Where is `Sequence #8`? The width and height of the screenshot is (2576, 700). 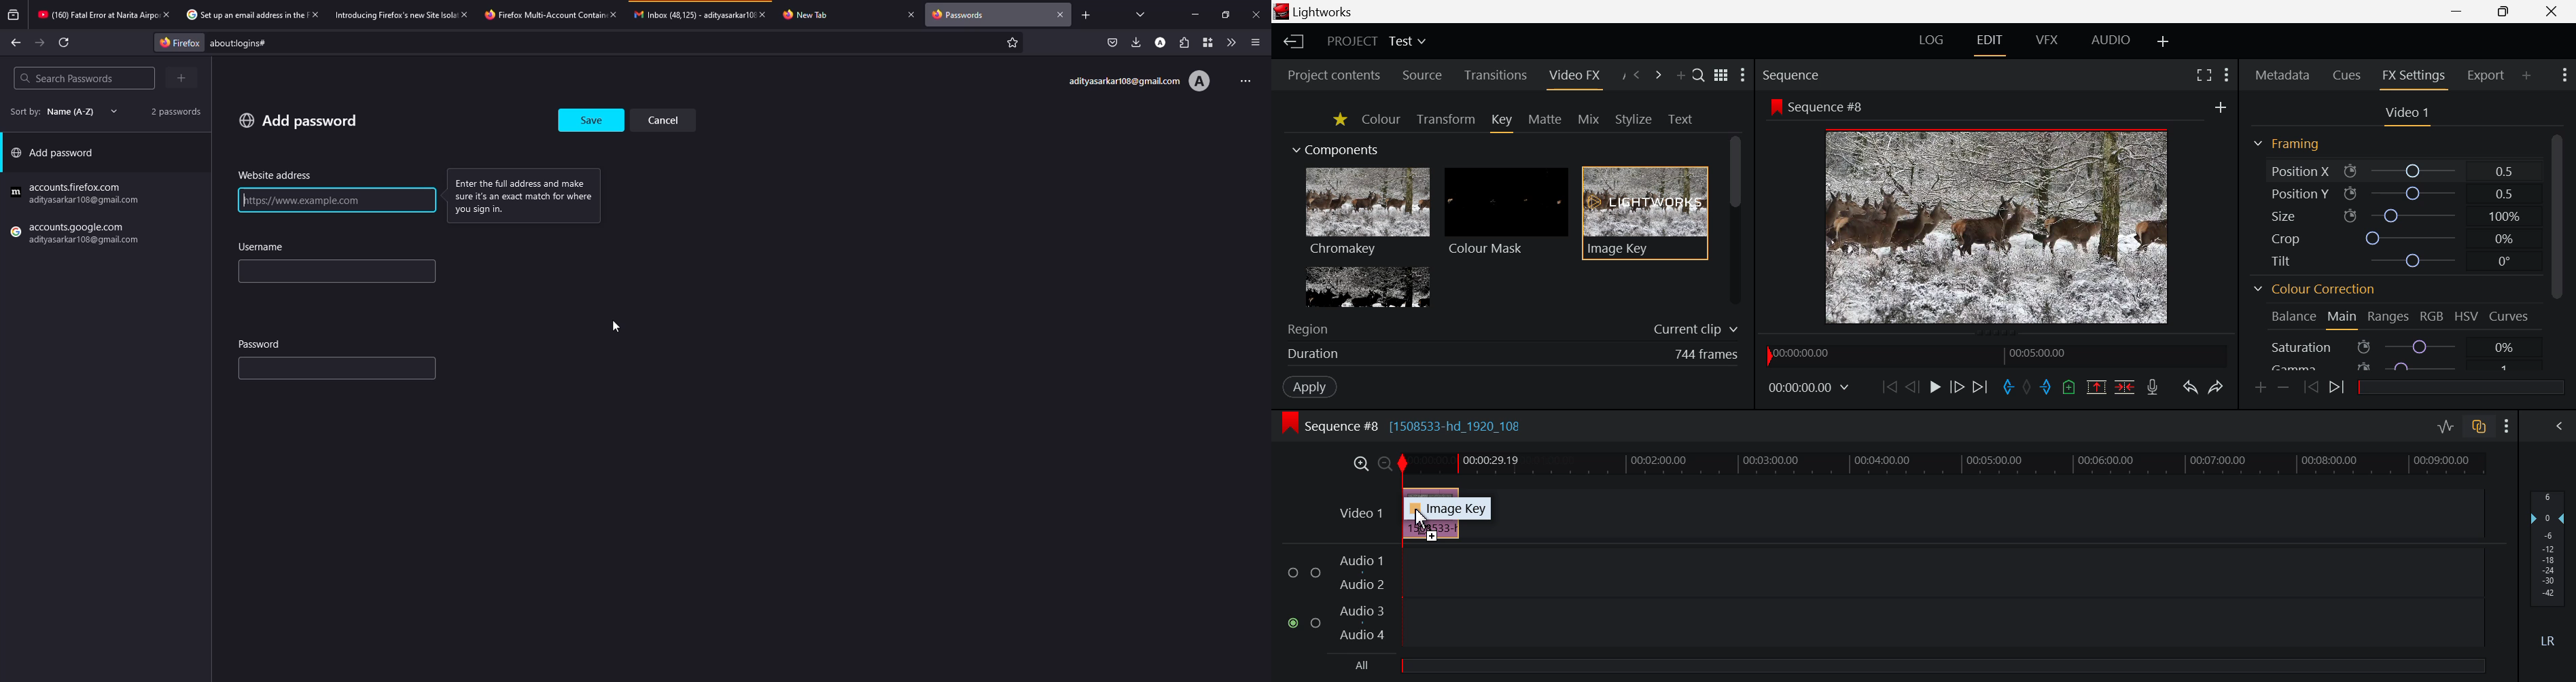
Sequence #8 is located at coordinates (1829, 107).